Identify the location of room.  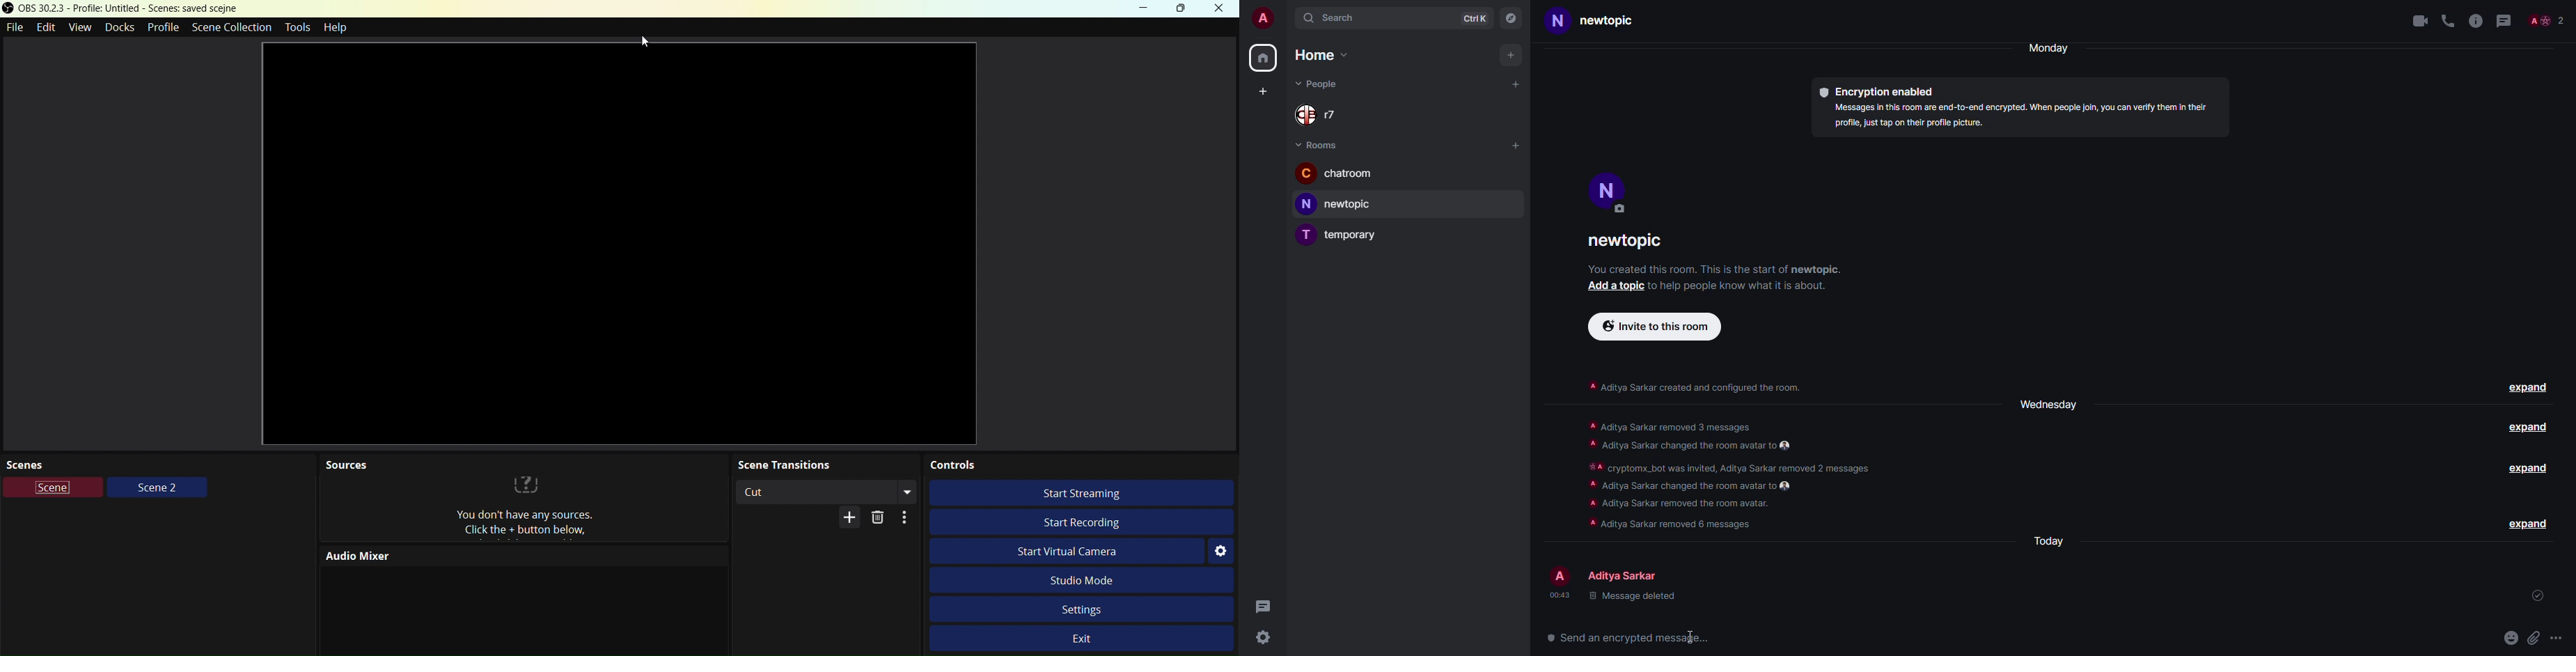
(1335, 173).